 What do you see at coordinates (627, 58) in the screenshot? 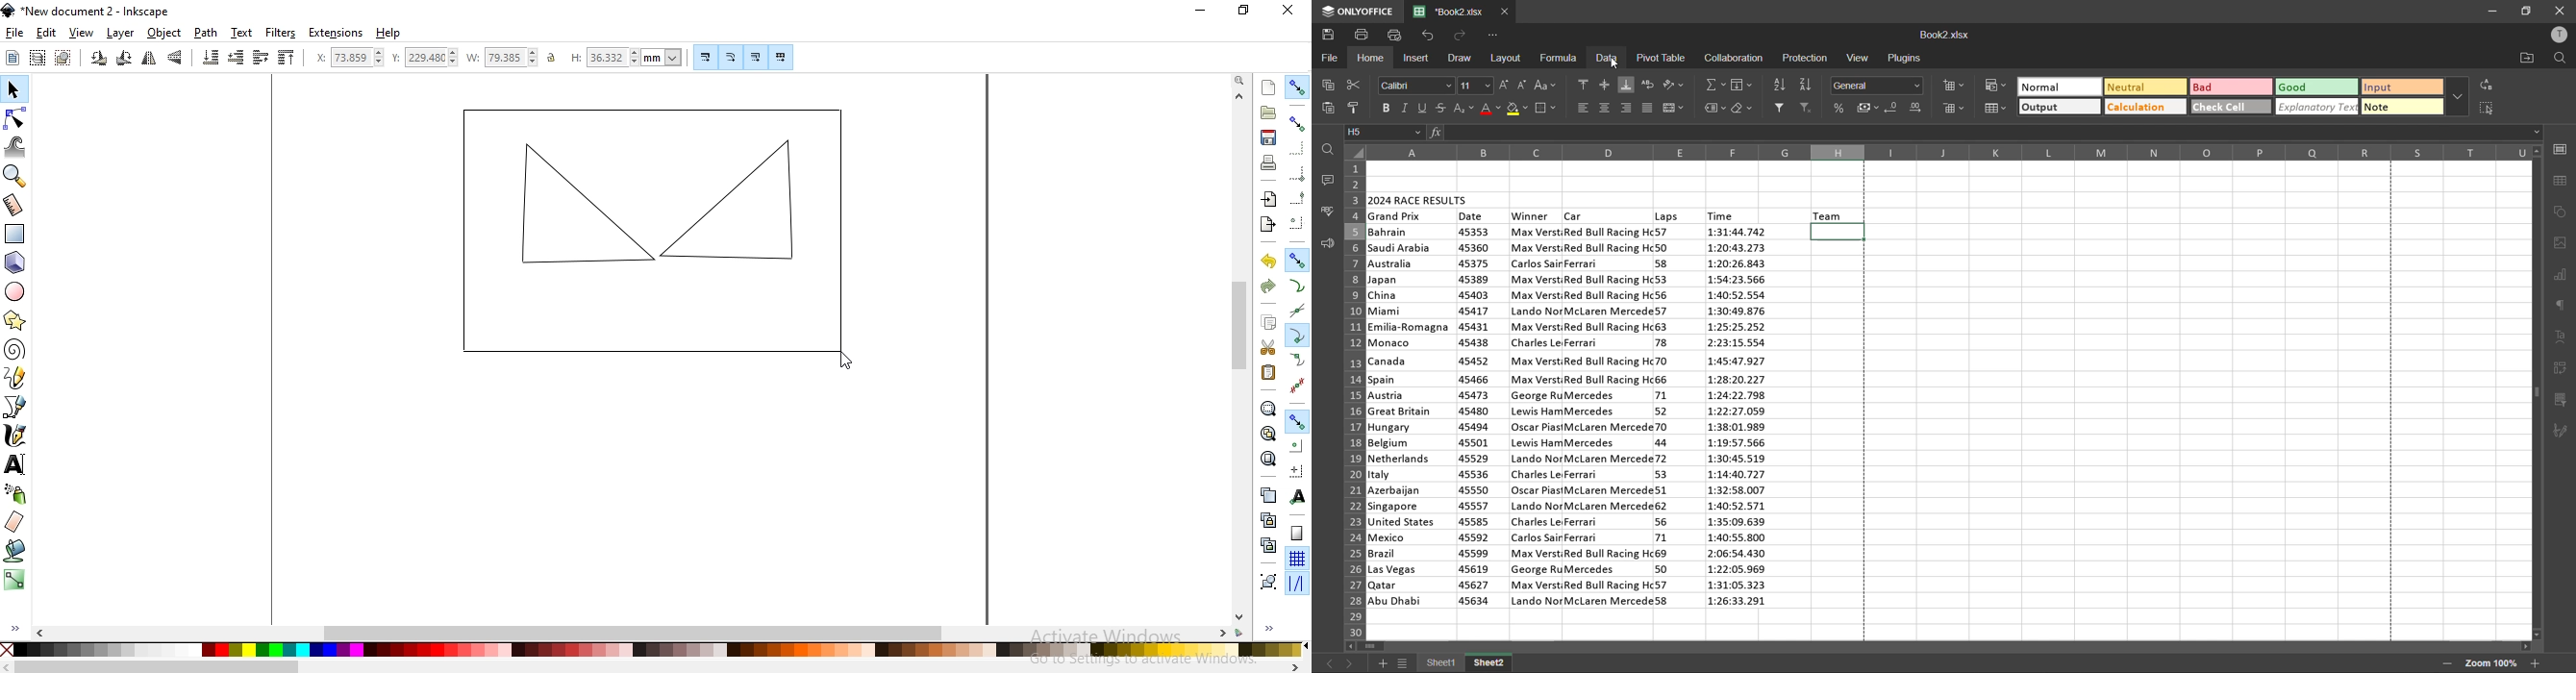
I see `height of selection` at bounding box center [627, 58].